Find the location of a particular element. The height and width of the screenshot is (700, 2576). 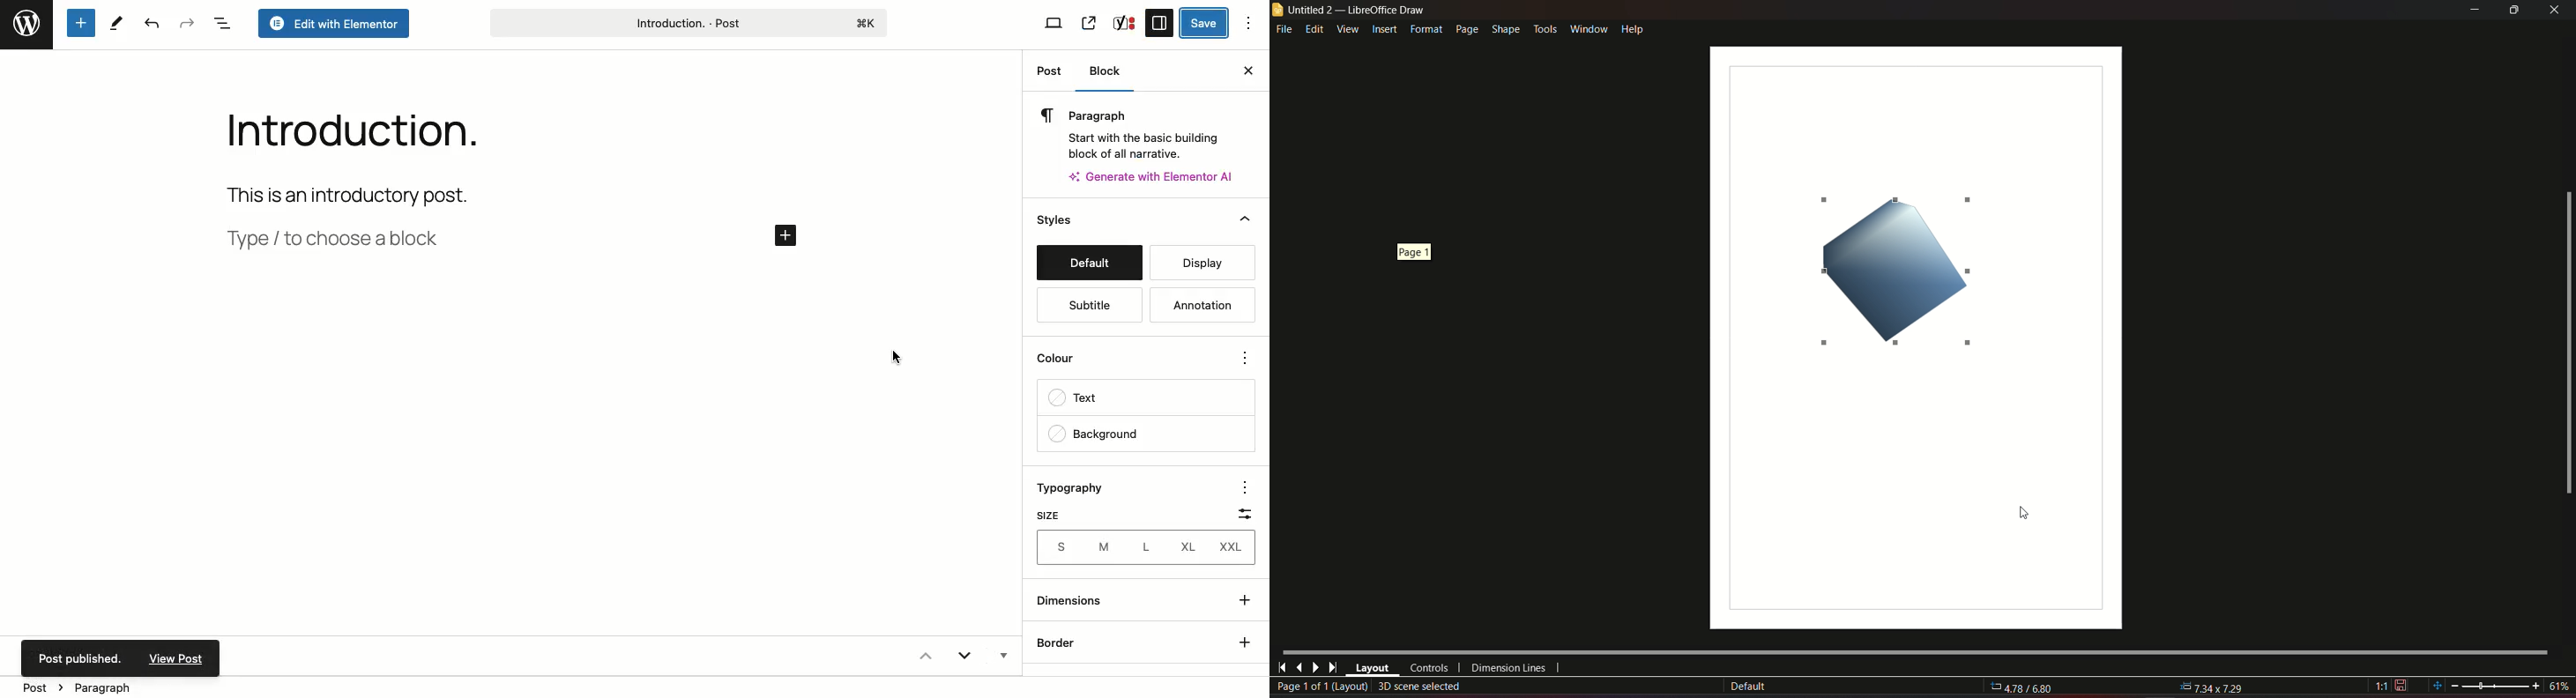

Post > Paragraph is located at coordinates (73, 688).